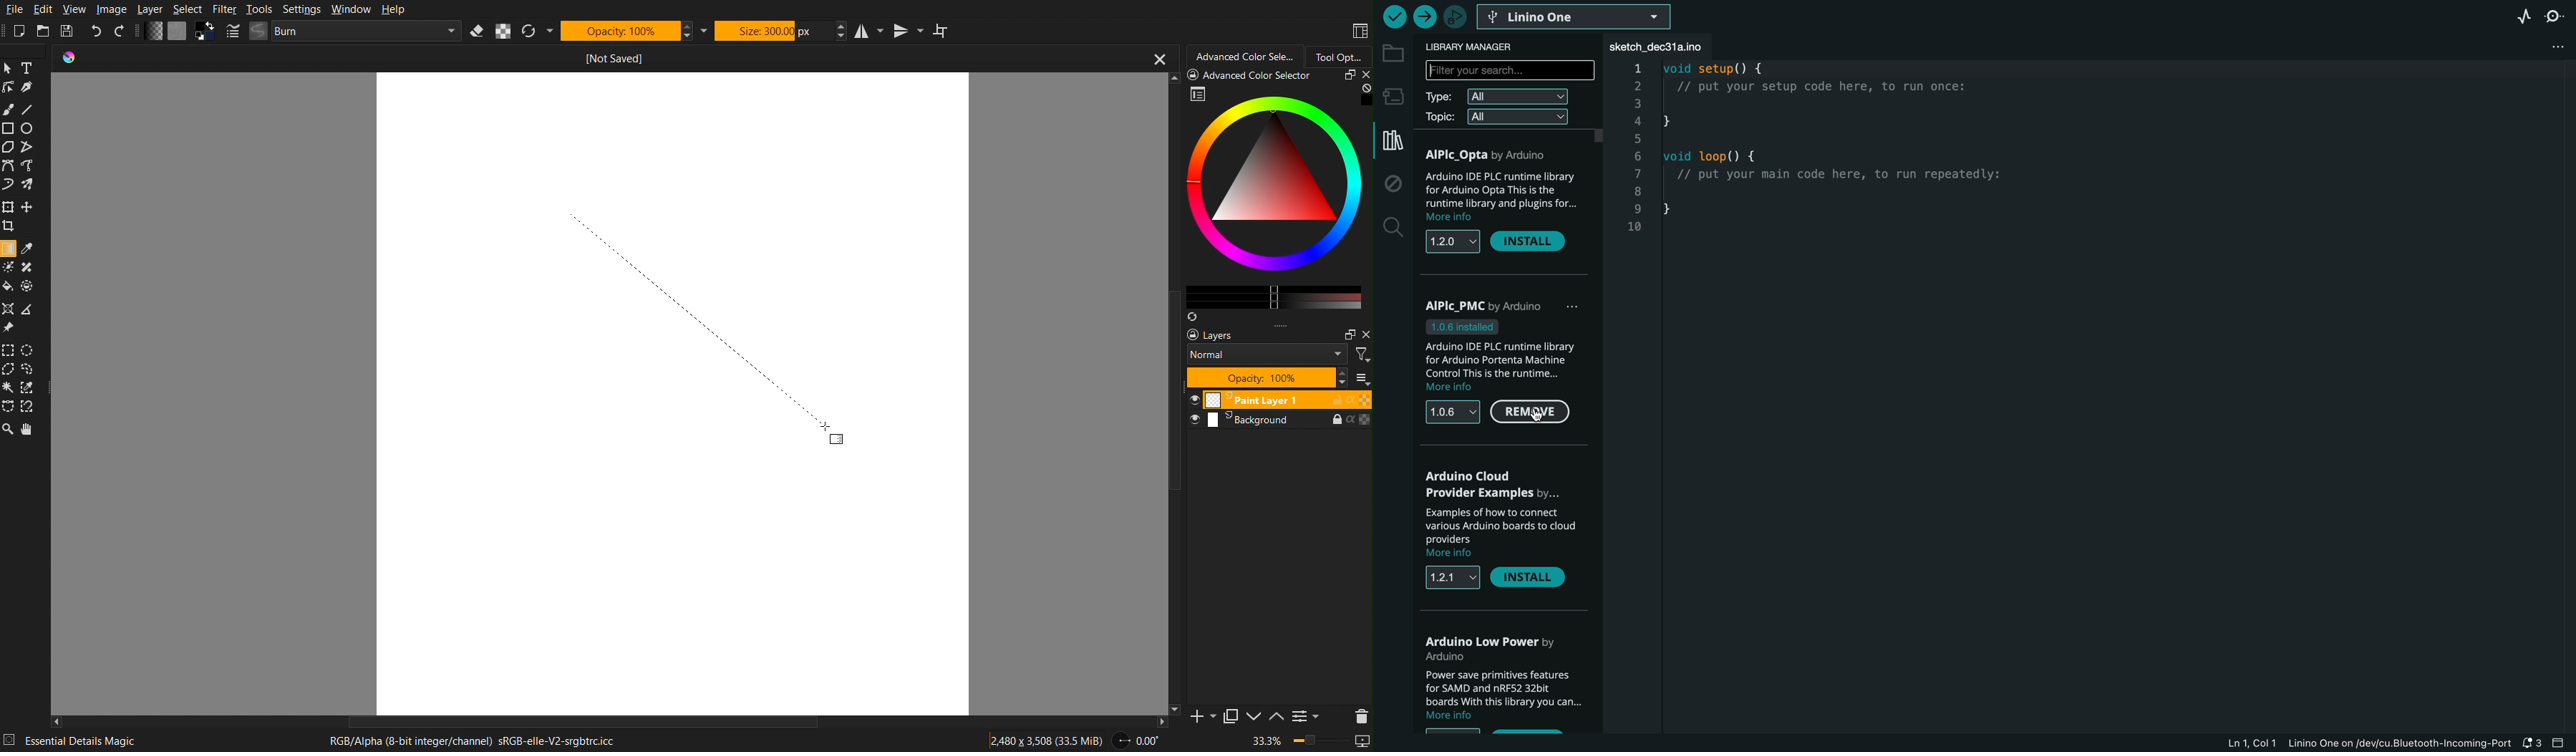 This screenshot has width=2576, height=756. Describe the element at coordinates (827, 425) in the screenshot. I see `Cursor` at that location.